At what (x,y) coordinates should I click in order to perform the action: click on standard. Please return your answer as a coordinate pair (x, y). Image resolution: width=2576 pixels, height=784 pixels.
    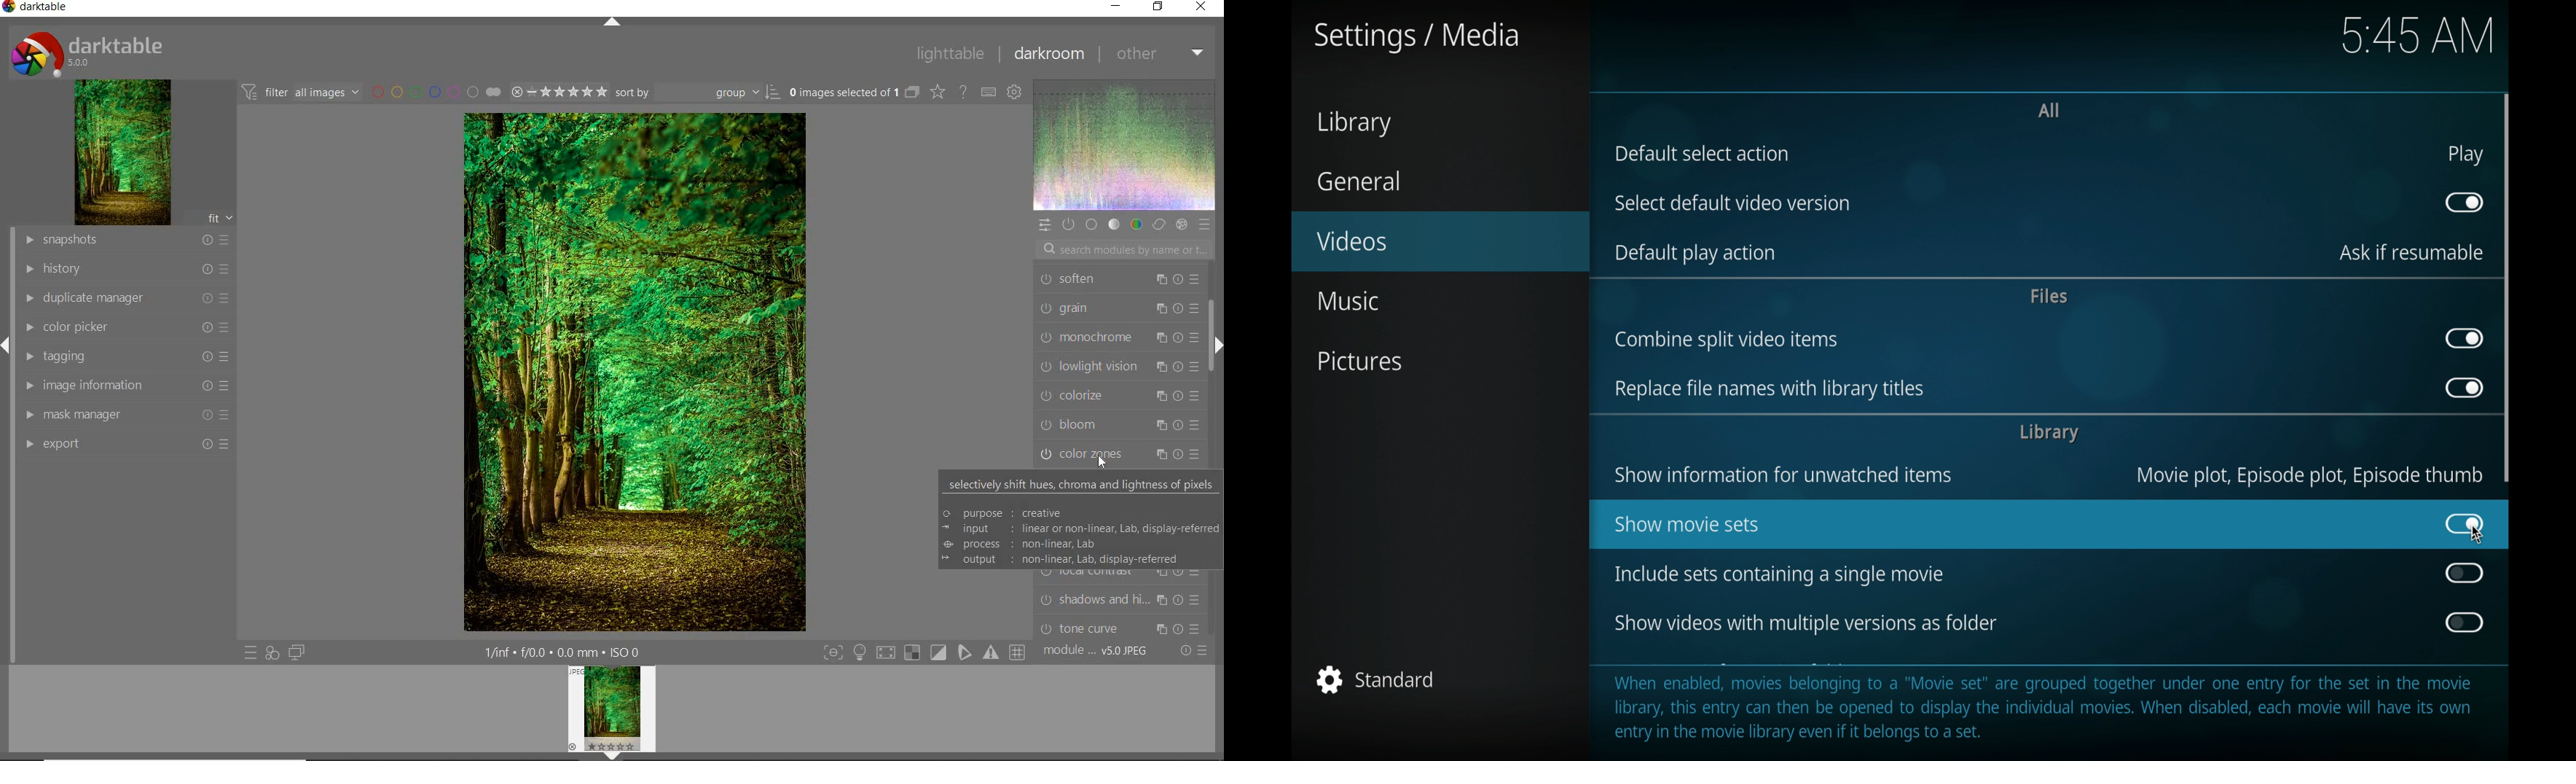
    Looking at the image, I should click on (1376, 679).